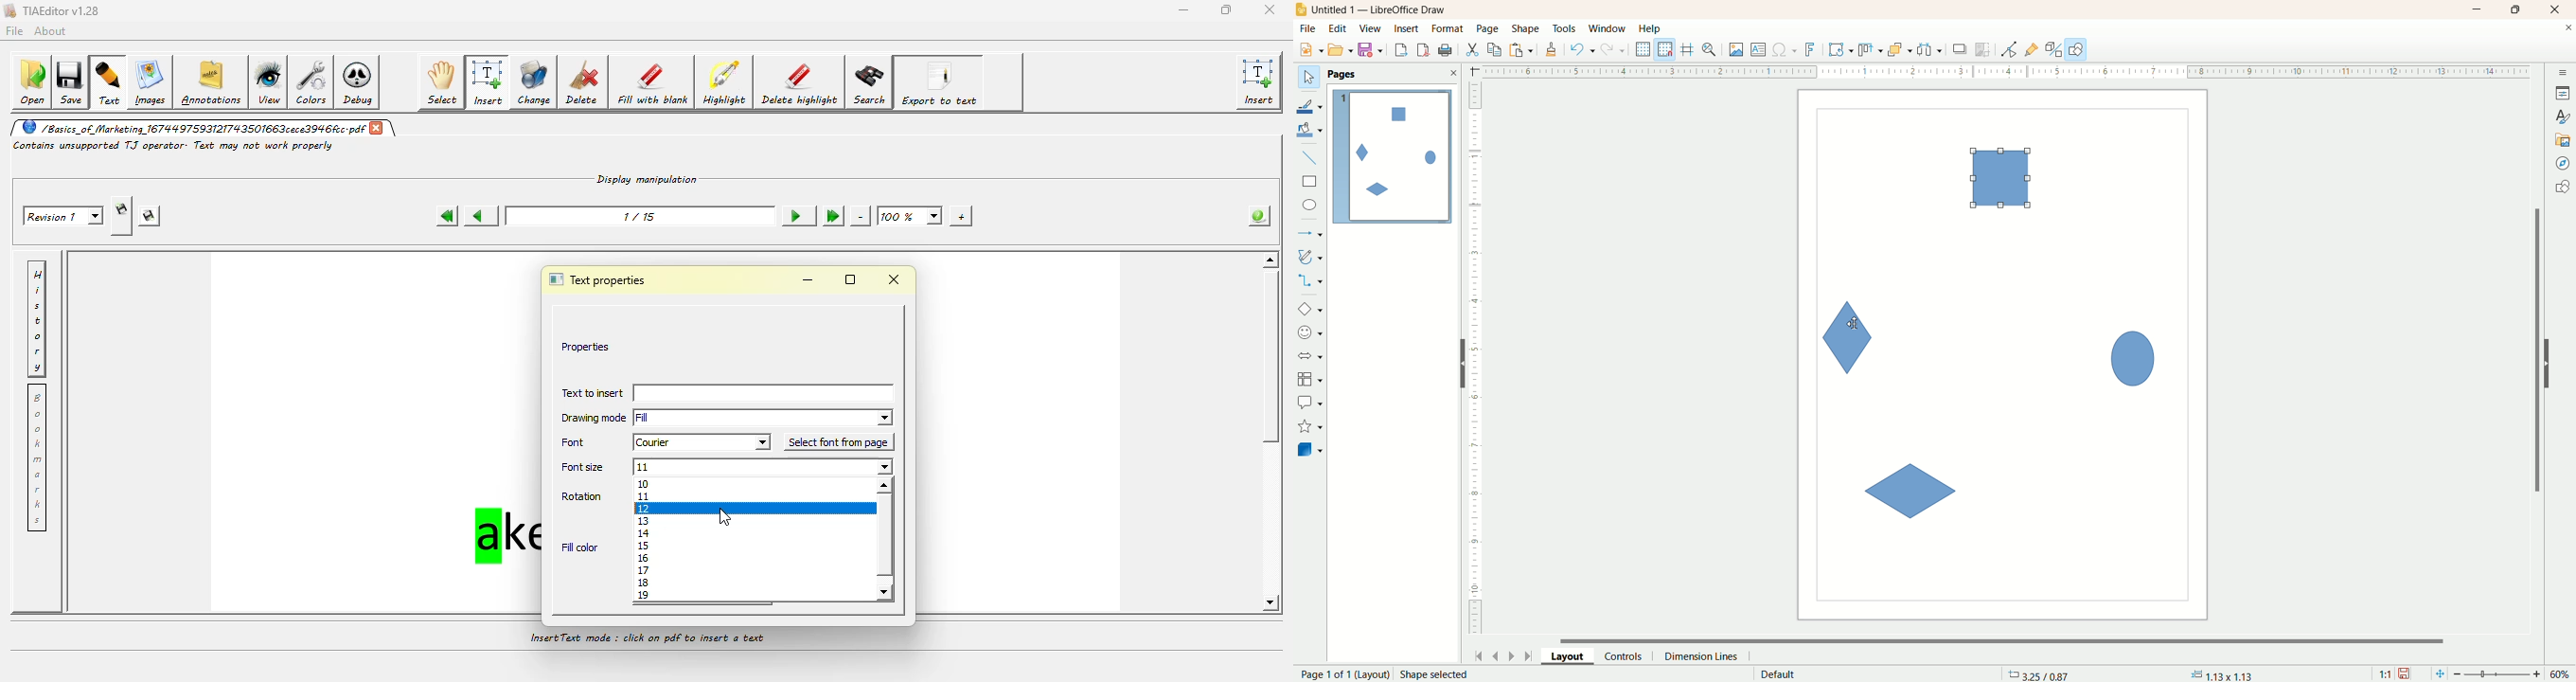  I want to click on hide, so click(1457, 366).